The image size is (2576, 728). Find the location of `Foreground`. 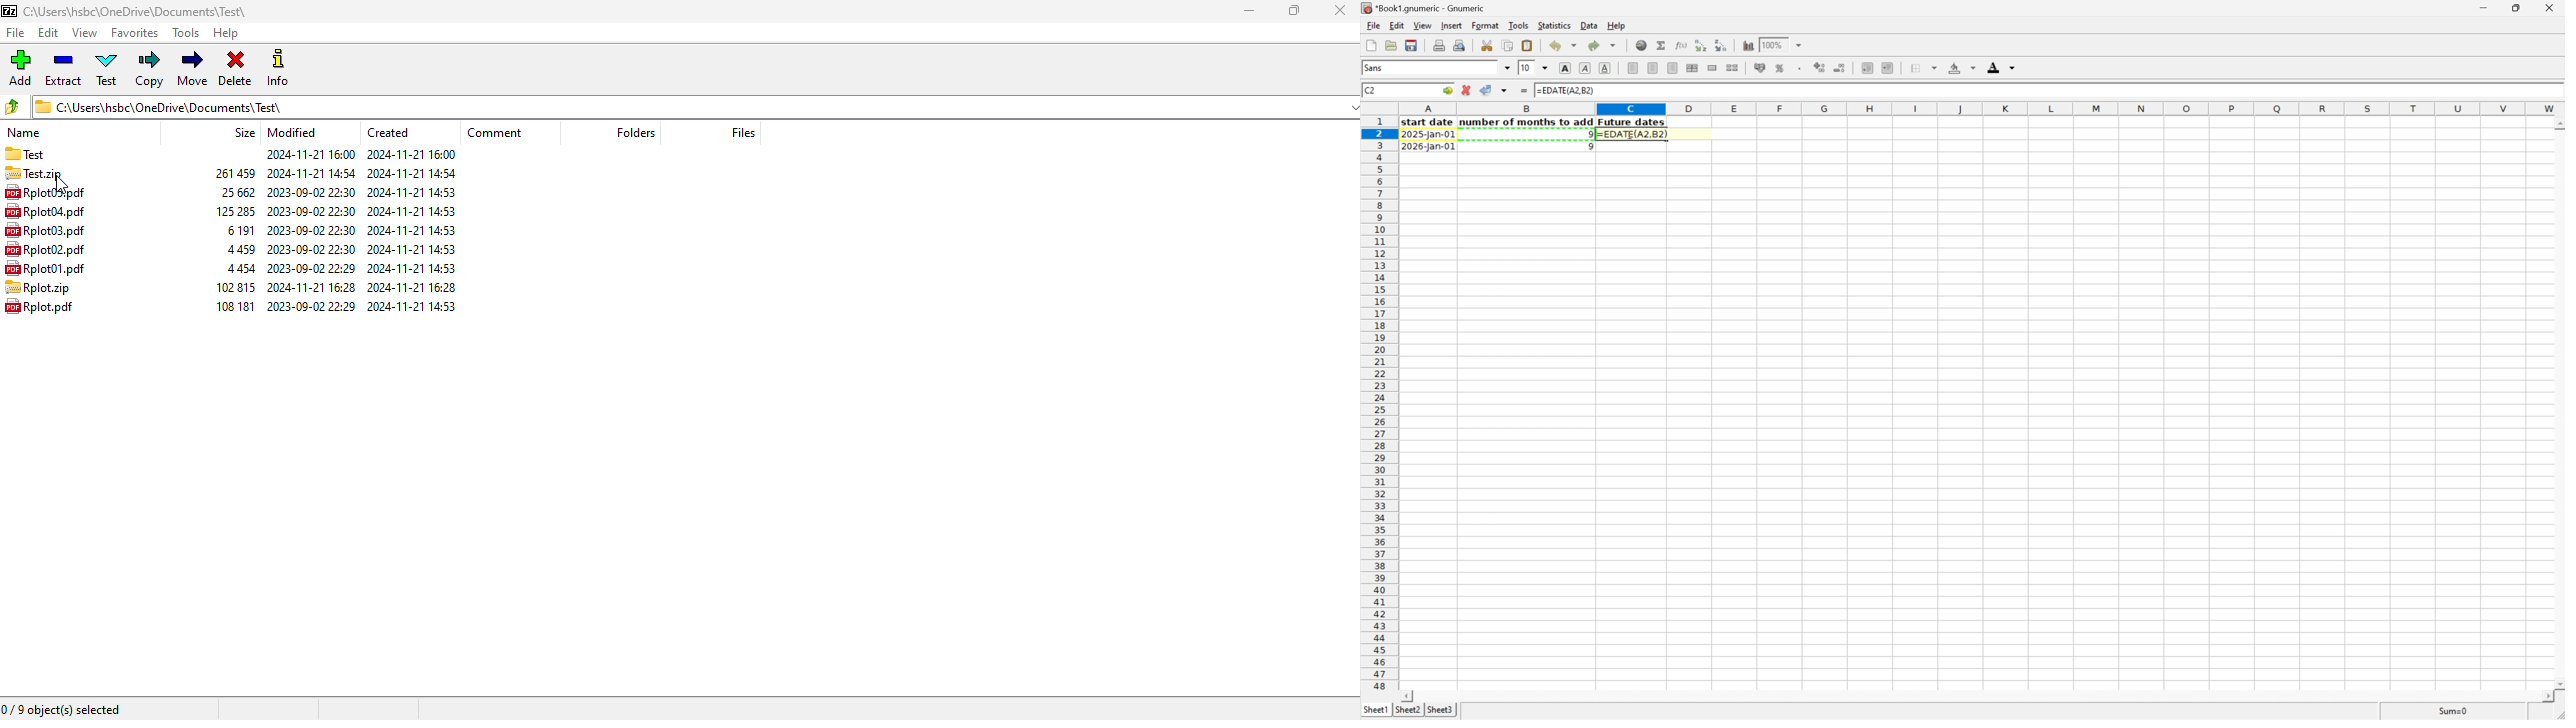

Foreground is located at coordinates (2003, 67).